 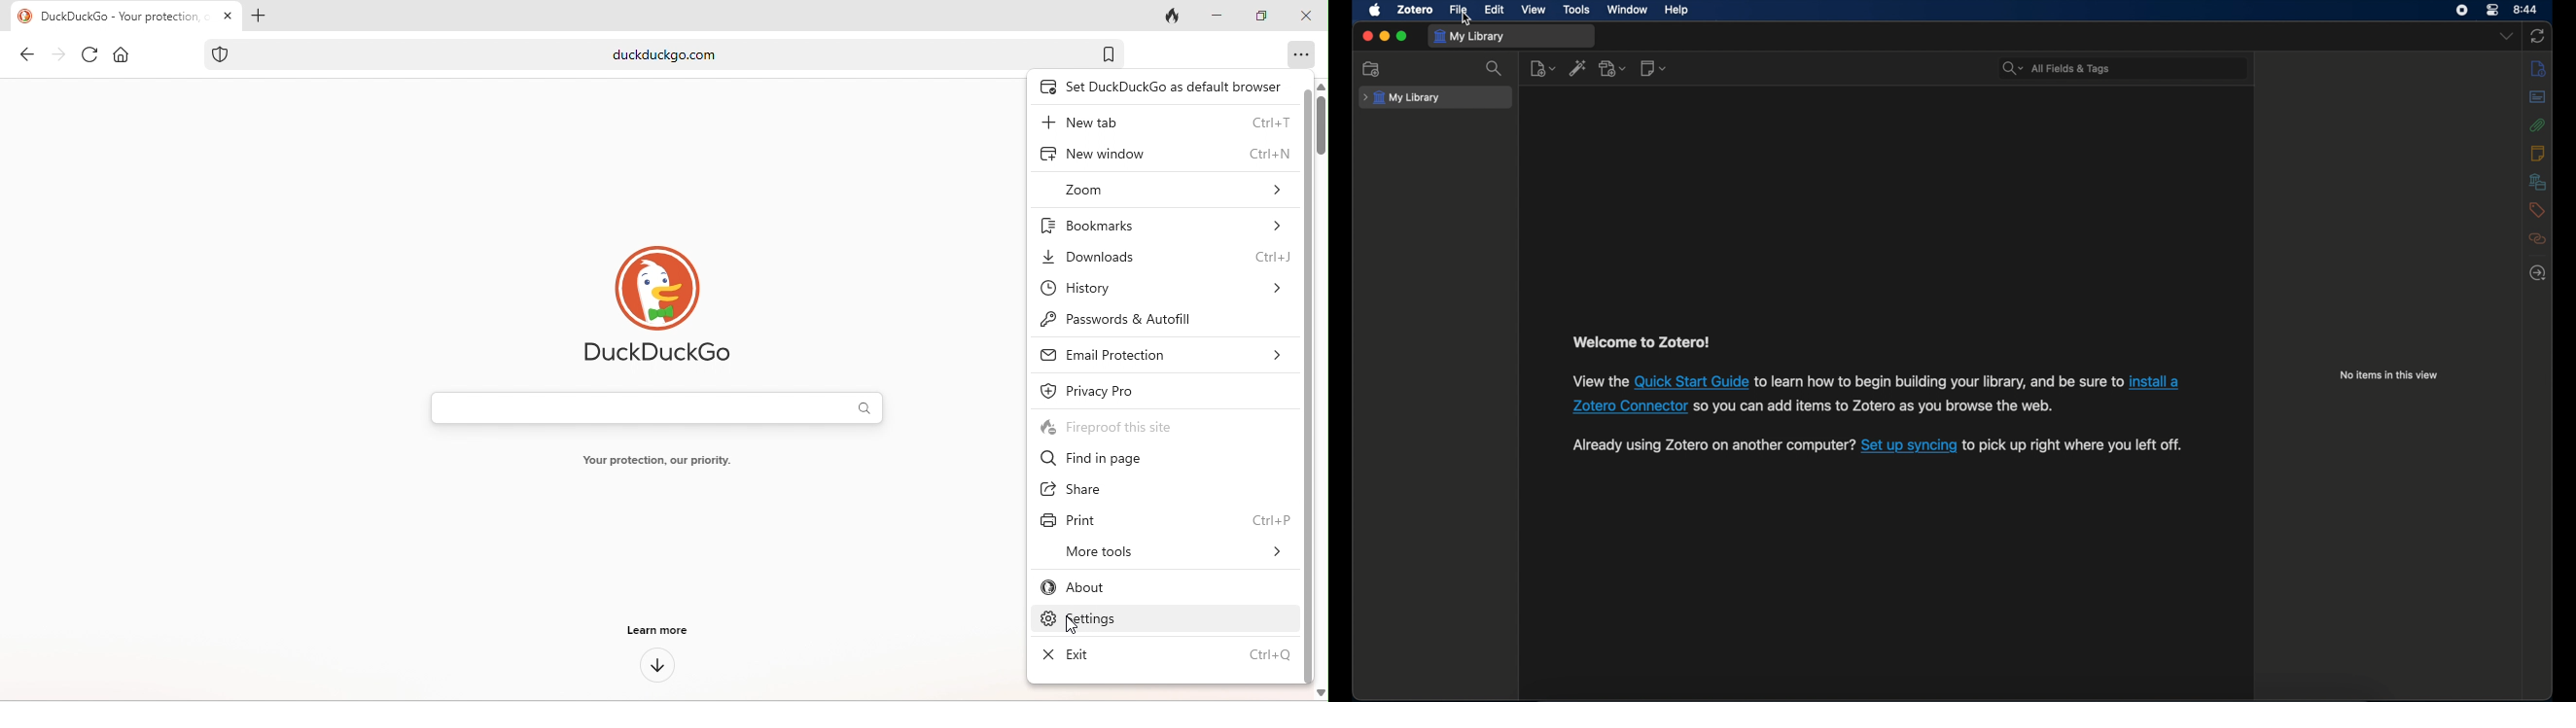 What do you see at coordinates (124, 17) in the screenshot?
I see `duckduckgo-your protection our priority` at bounding box center [124, 17].